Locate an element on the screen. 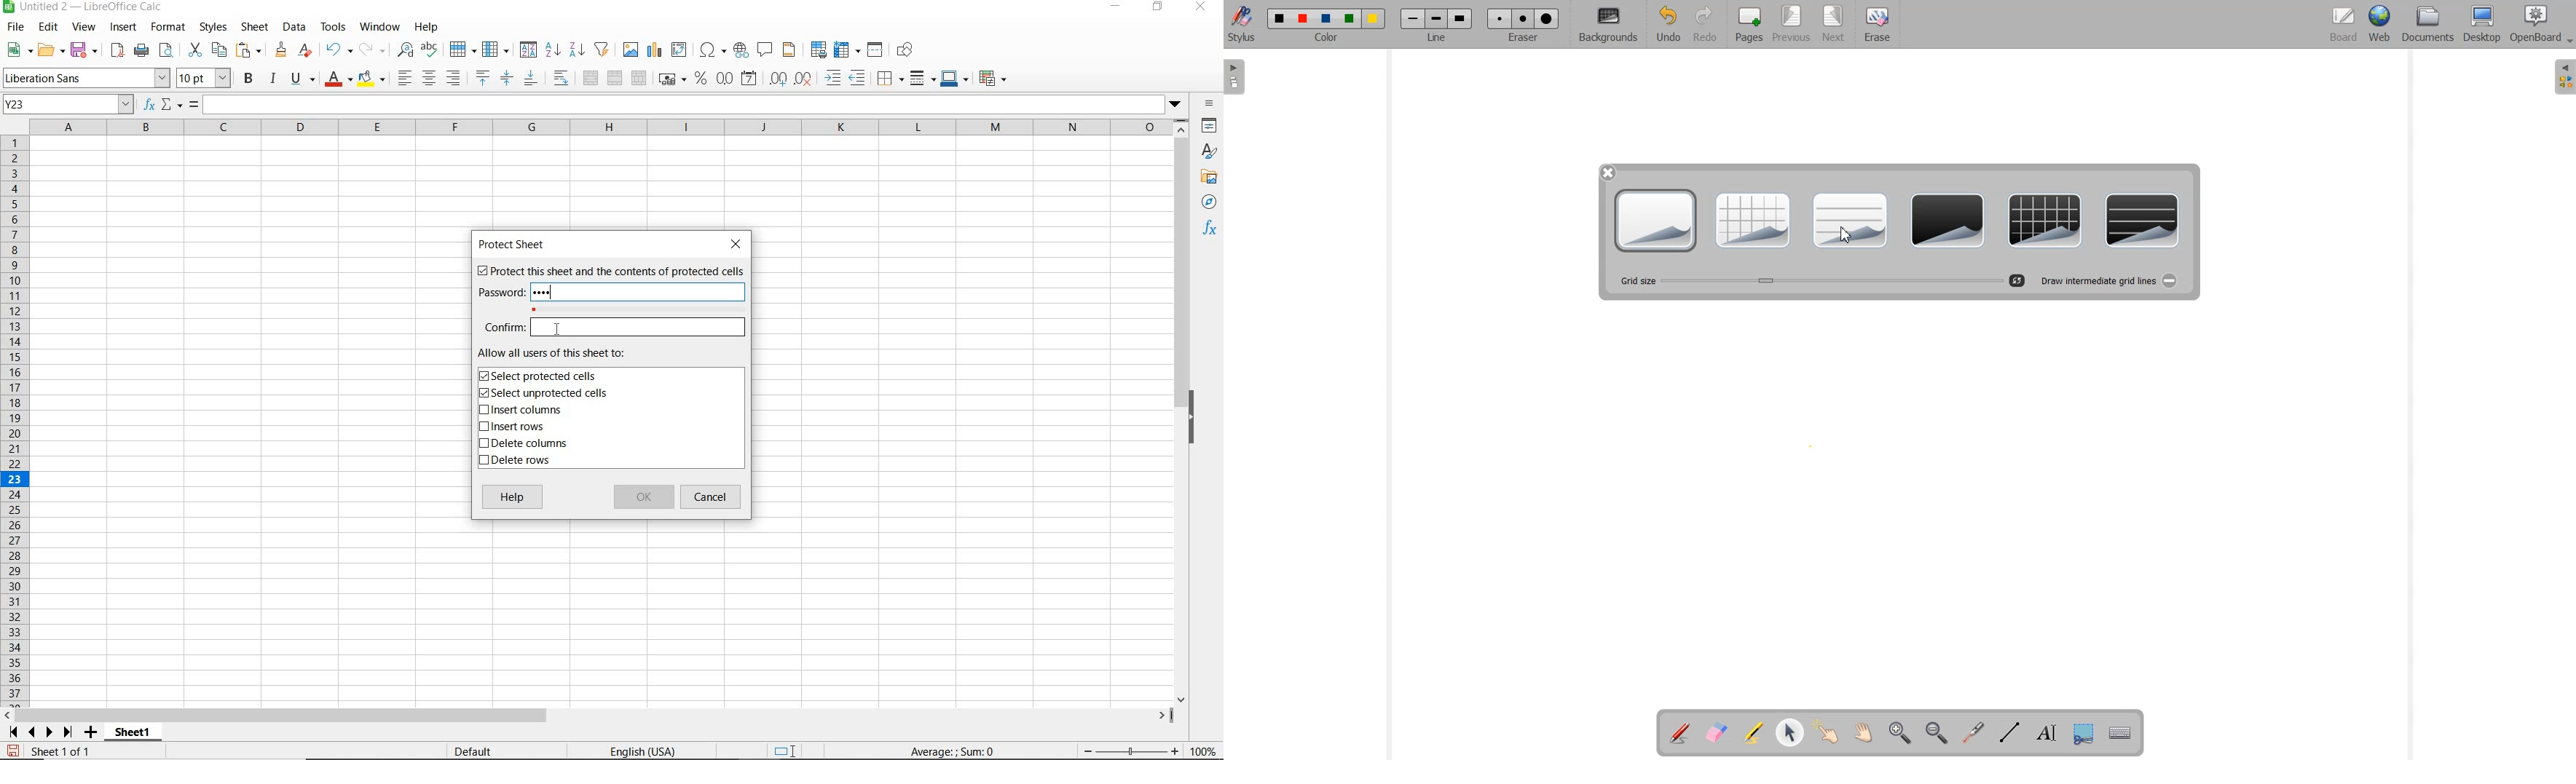 This screenshot has height=784, width=2576. EXPAND FORMULA BAR is located at coordinates (696, 105).